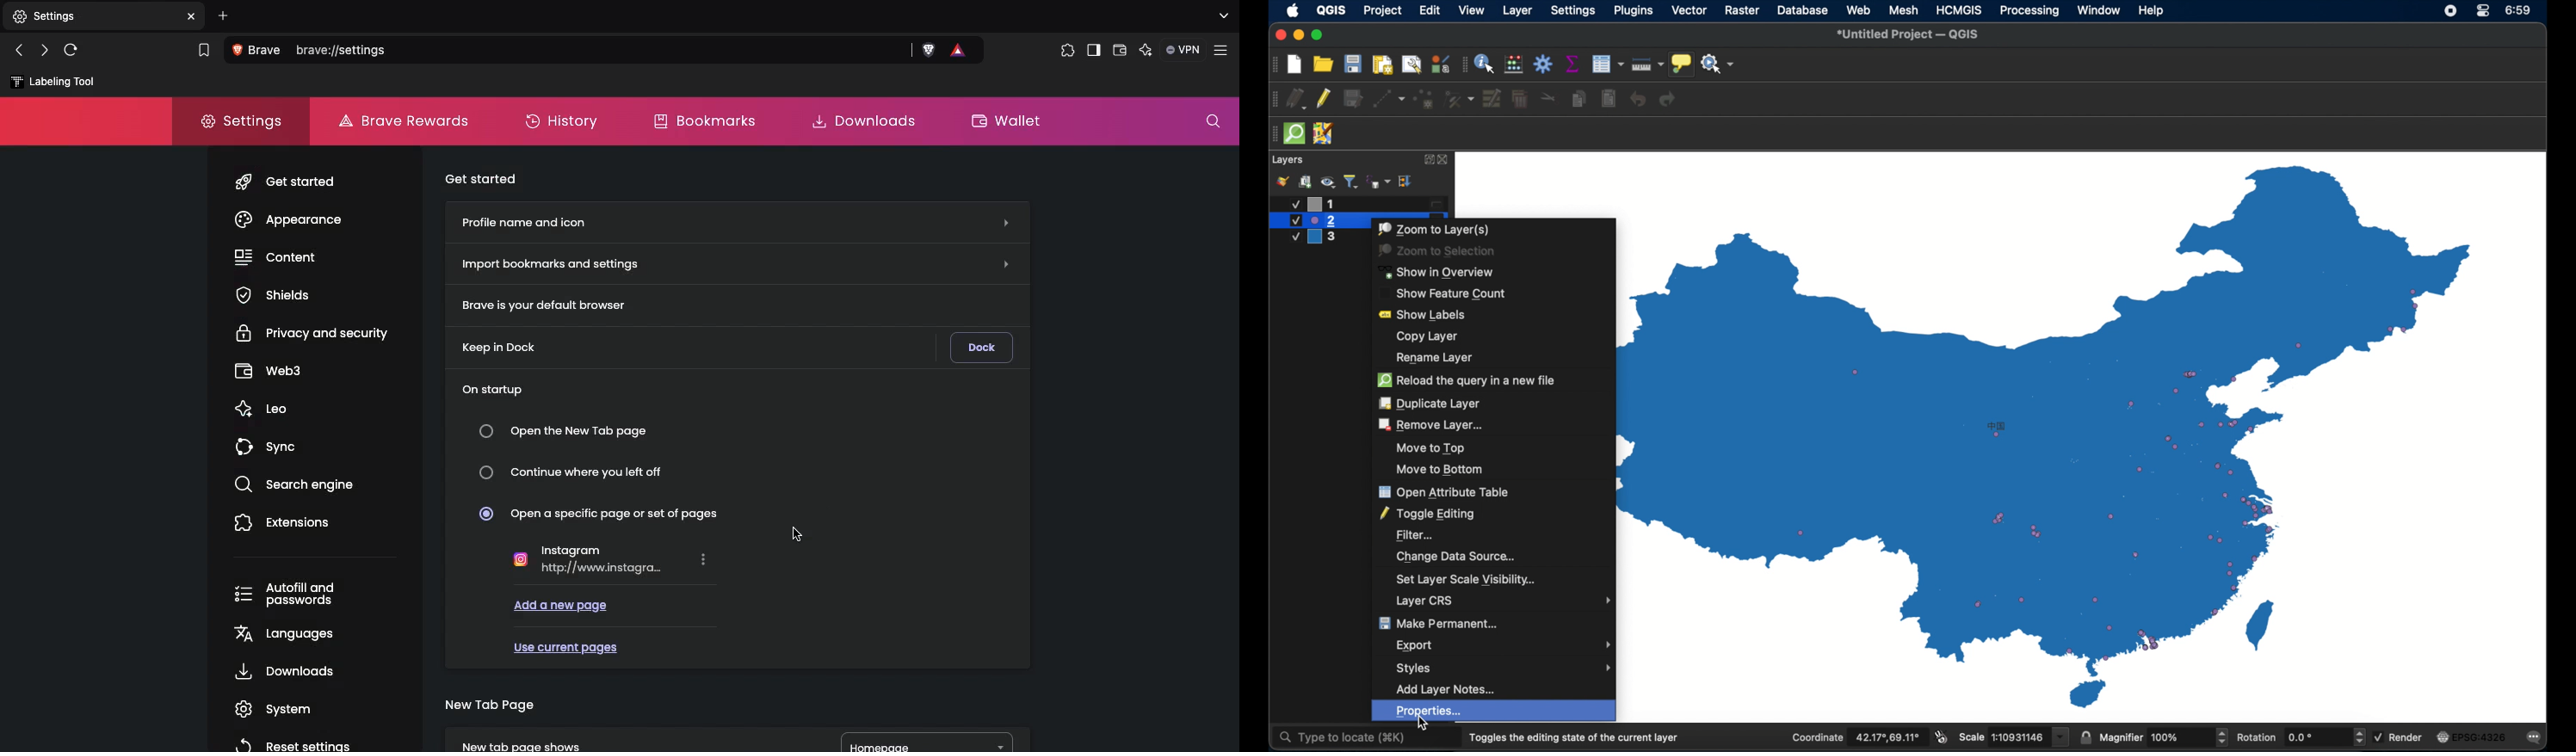 The width and height of the screenshot is (2576, 756). Describe the element at coordinates (1504, 646) in the screenshot. I see `export menu` at that location.